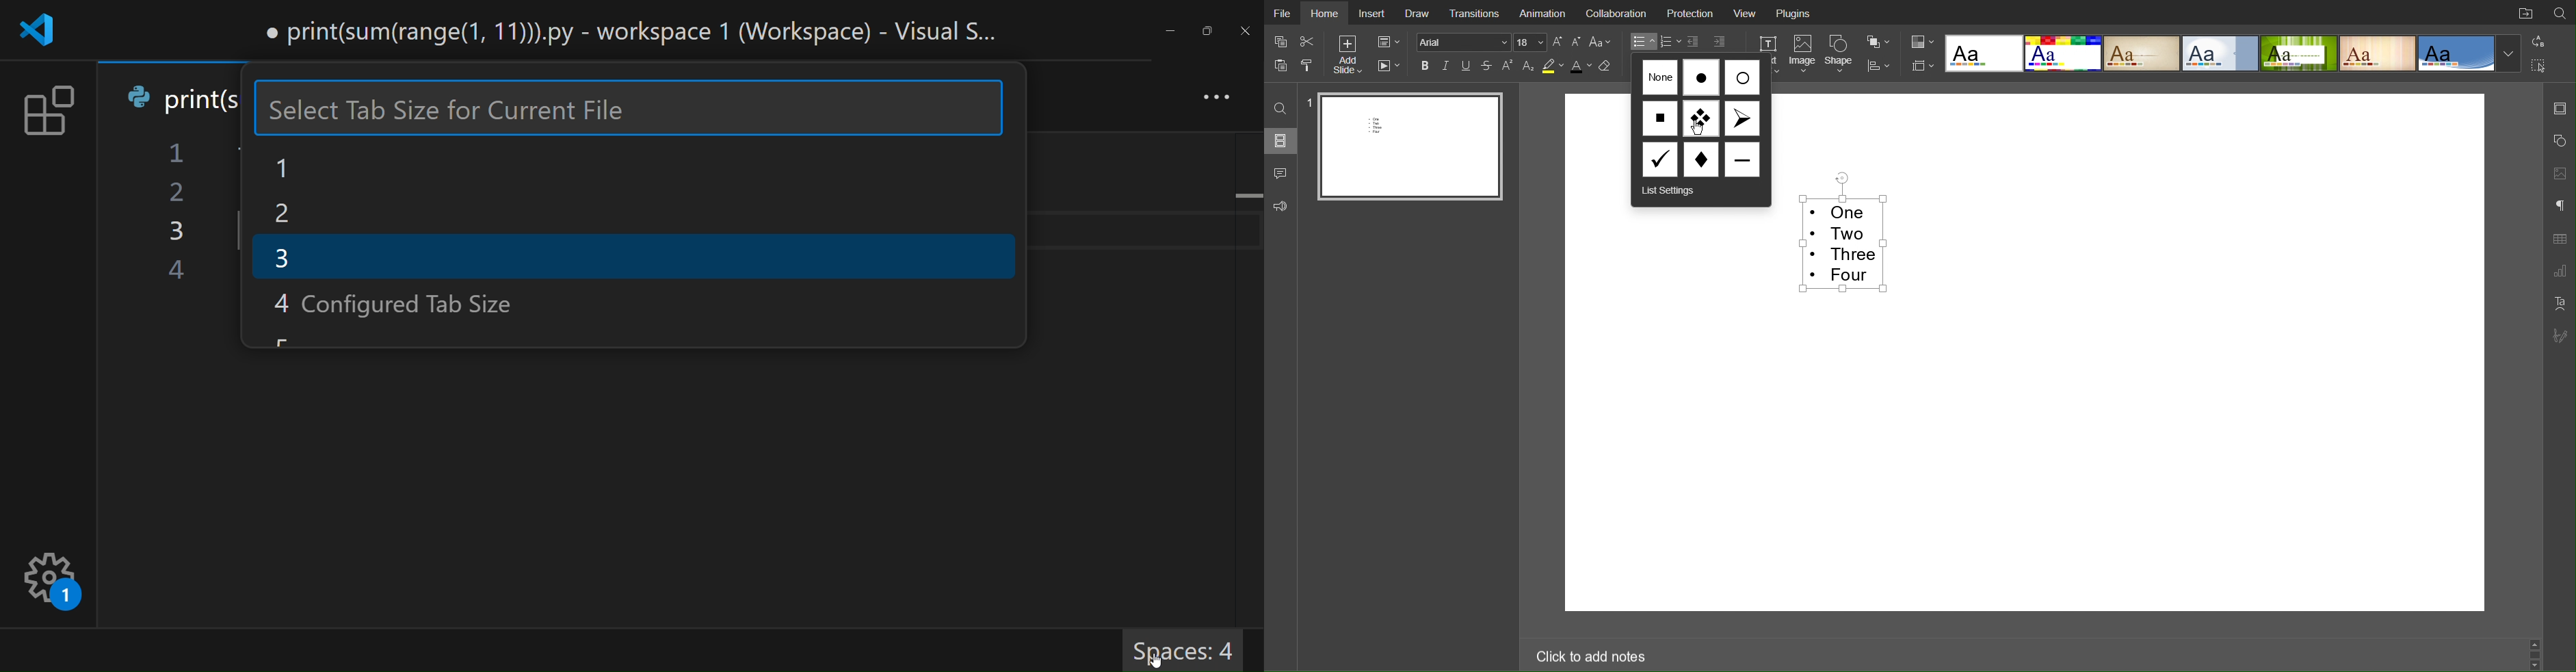  I want to click on Search, so click(2561, 12).